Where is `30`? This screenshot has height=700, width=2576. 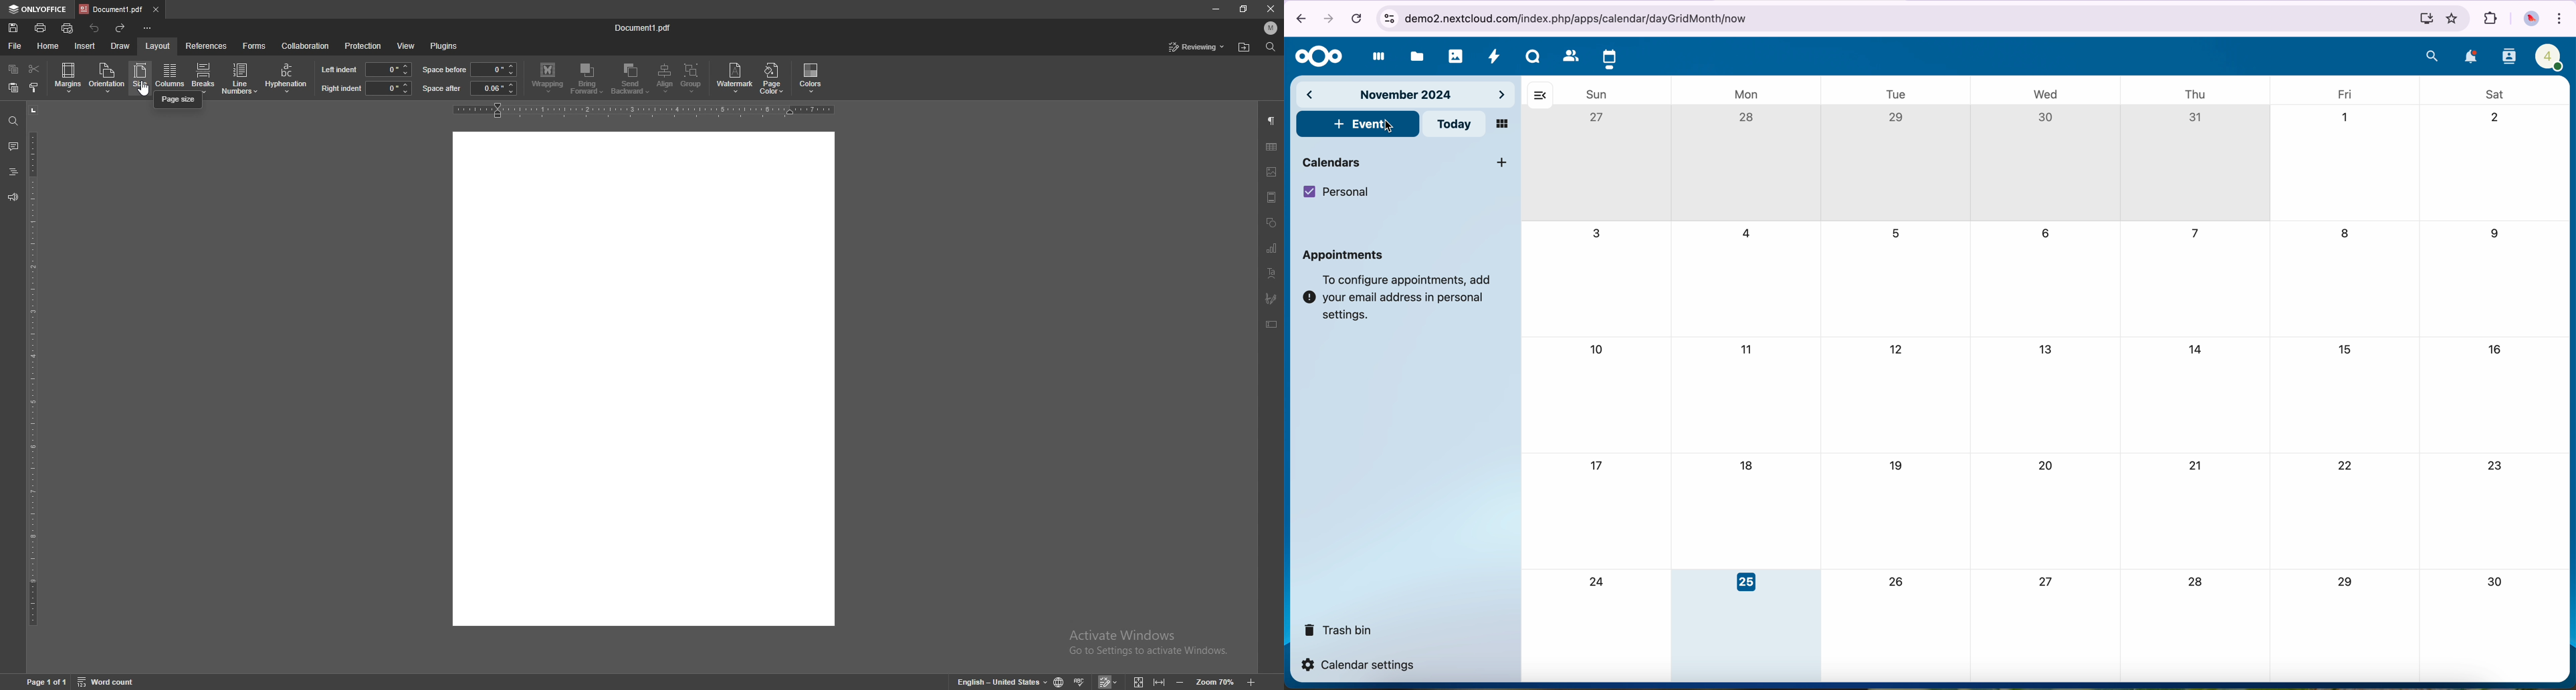
30 is located at coordinates (2495, 582).